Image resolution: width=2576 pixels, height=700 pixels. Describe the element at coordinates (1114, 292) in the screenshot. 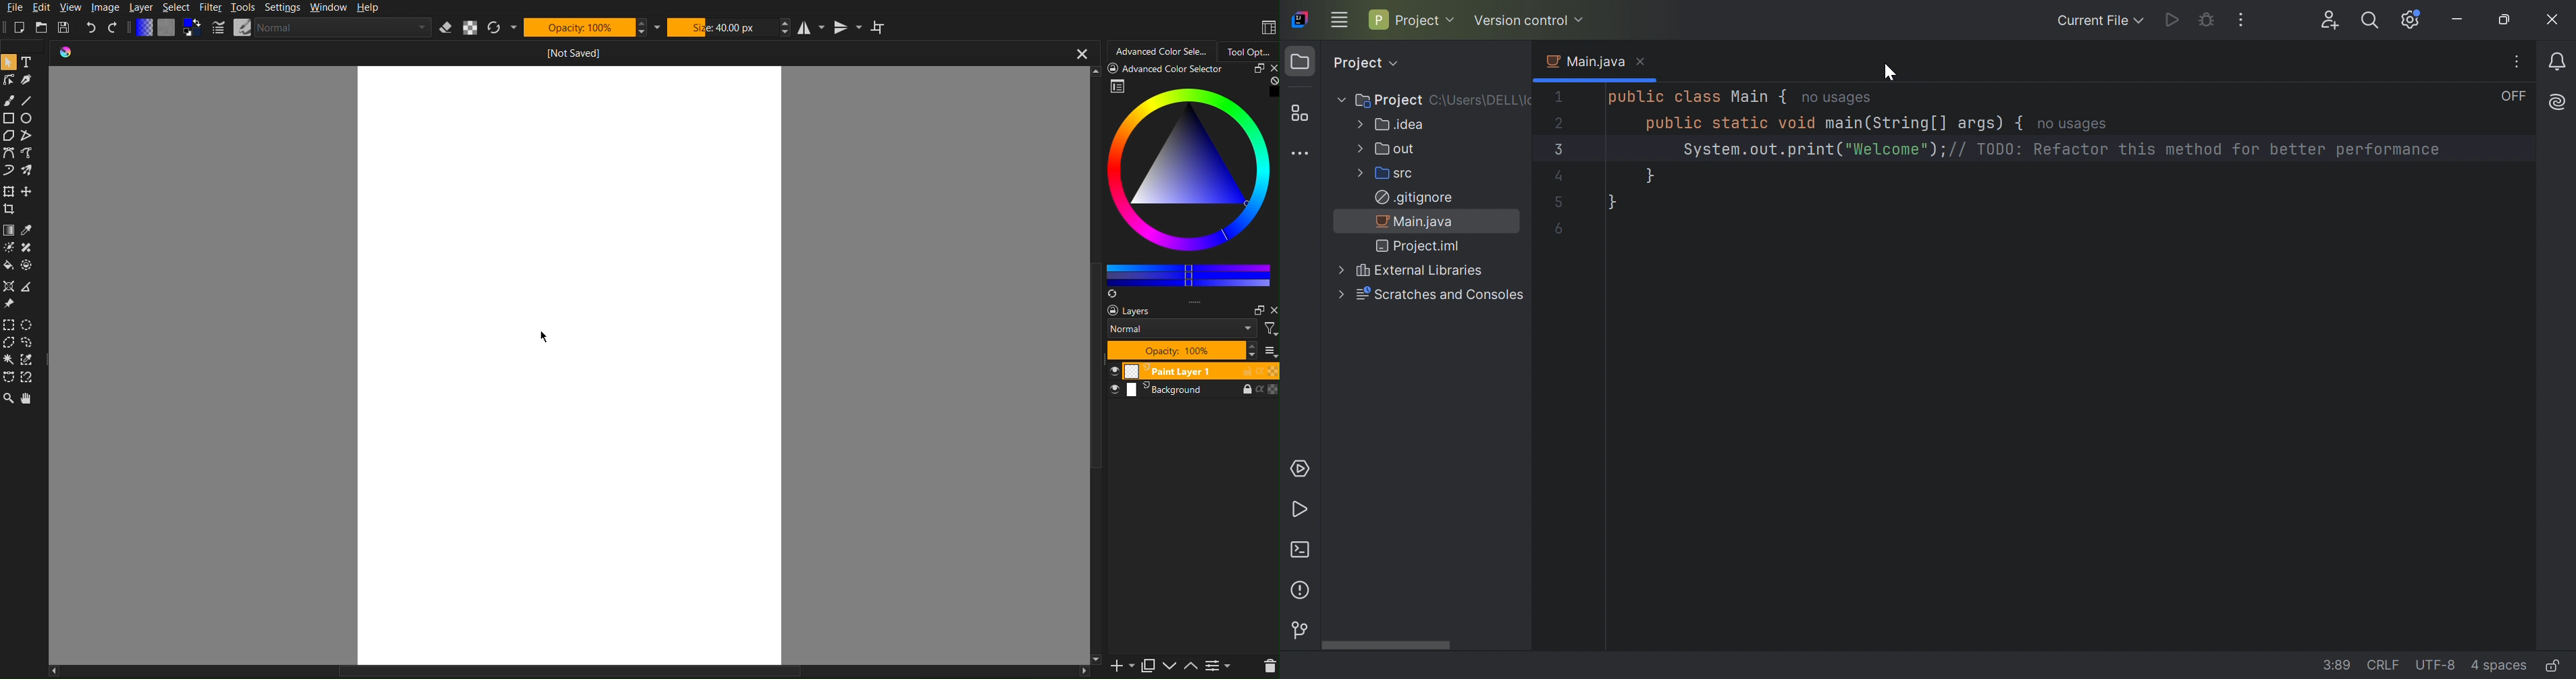

I see `sync` at that location.